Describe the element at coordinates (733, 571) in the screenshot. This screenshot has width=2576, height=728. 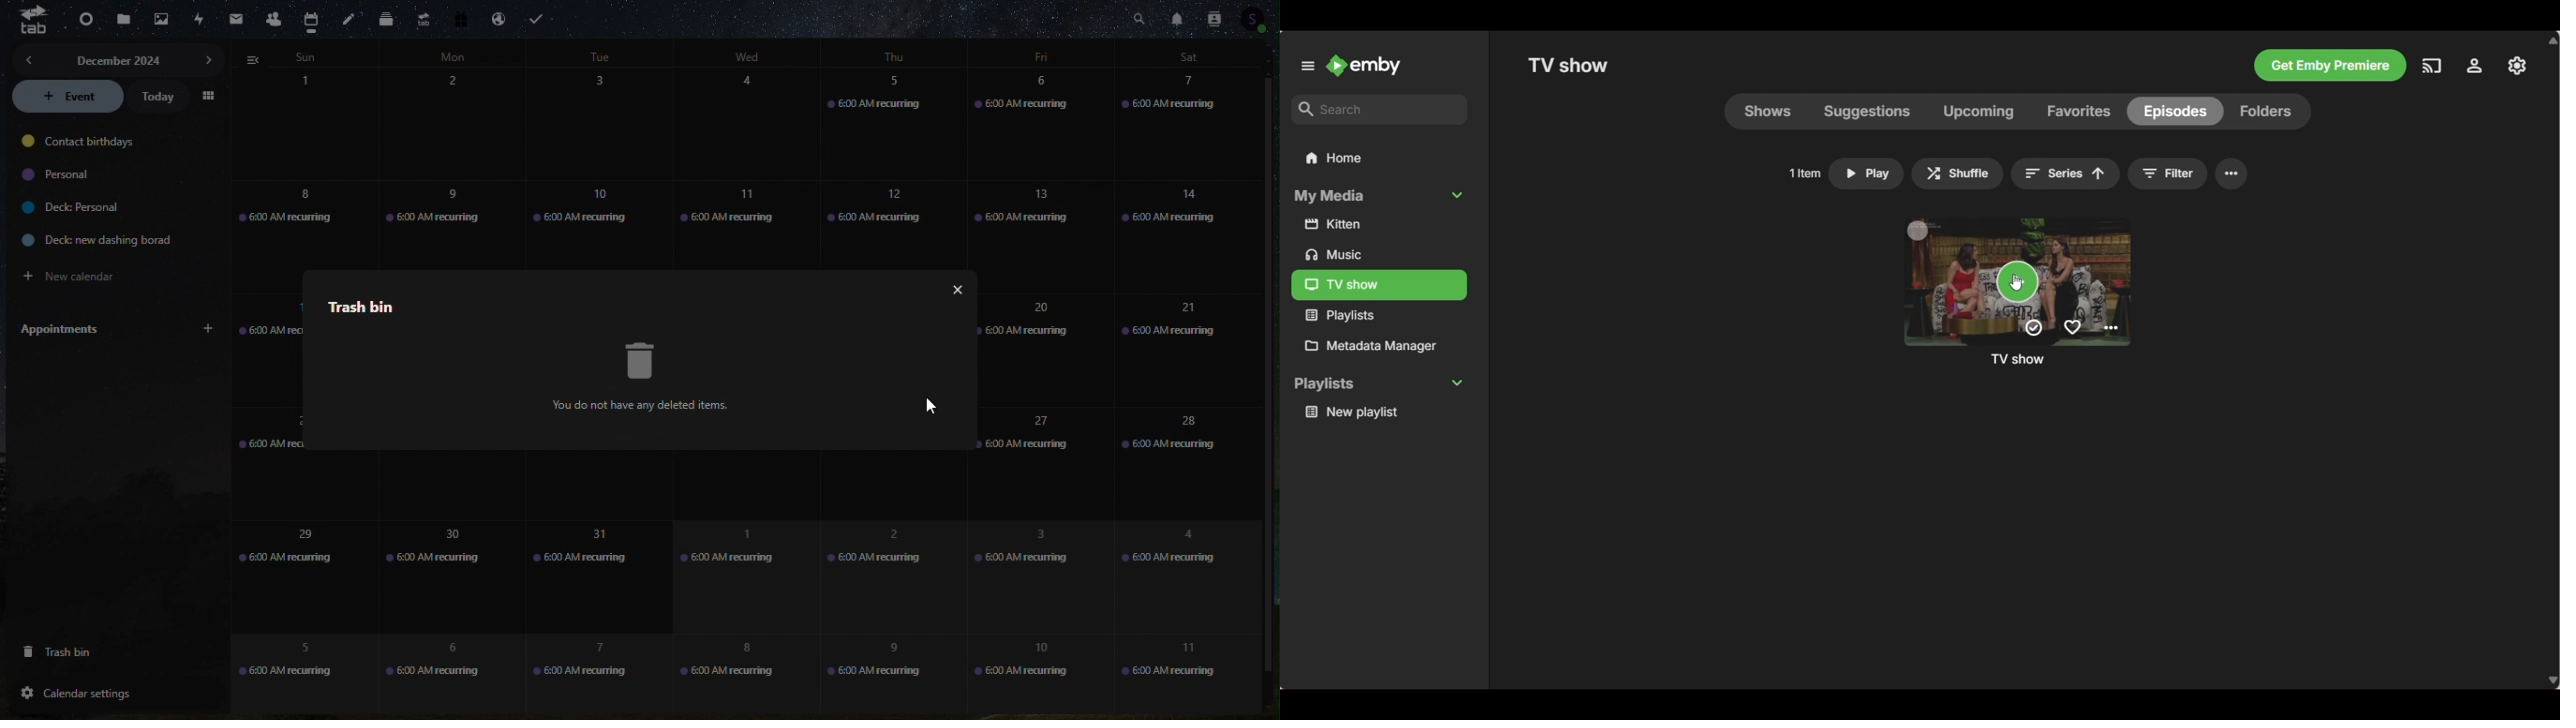
I see `1` at that location.